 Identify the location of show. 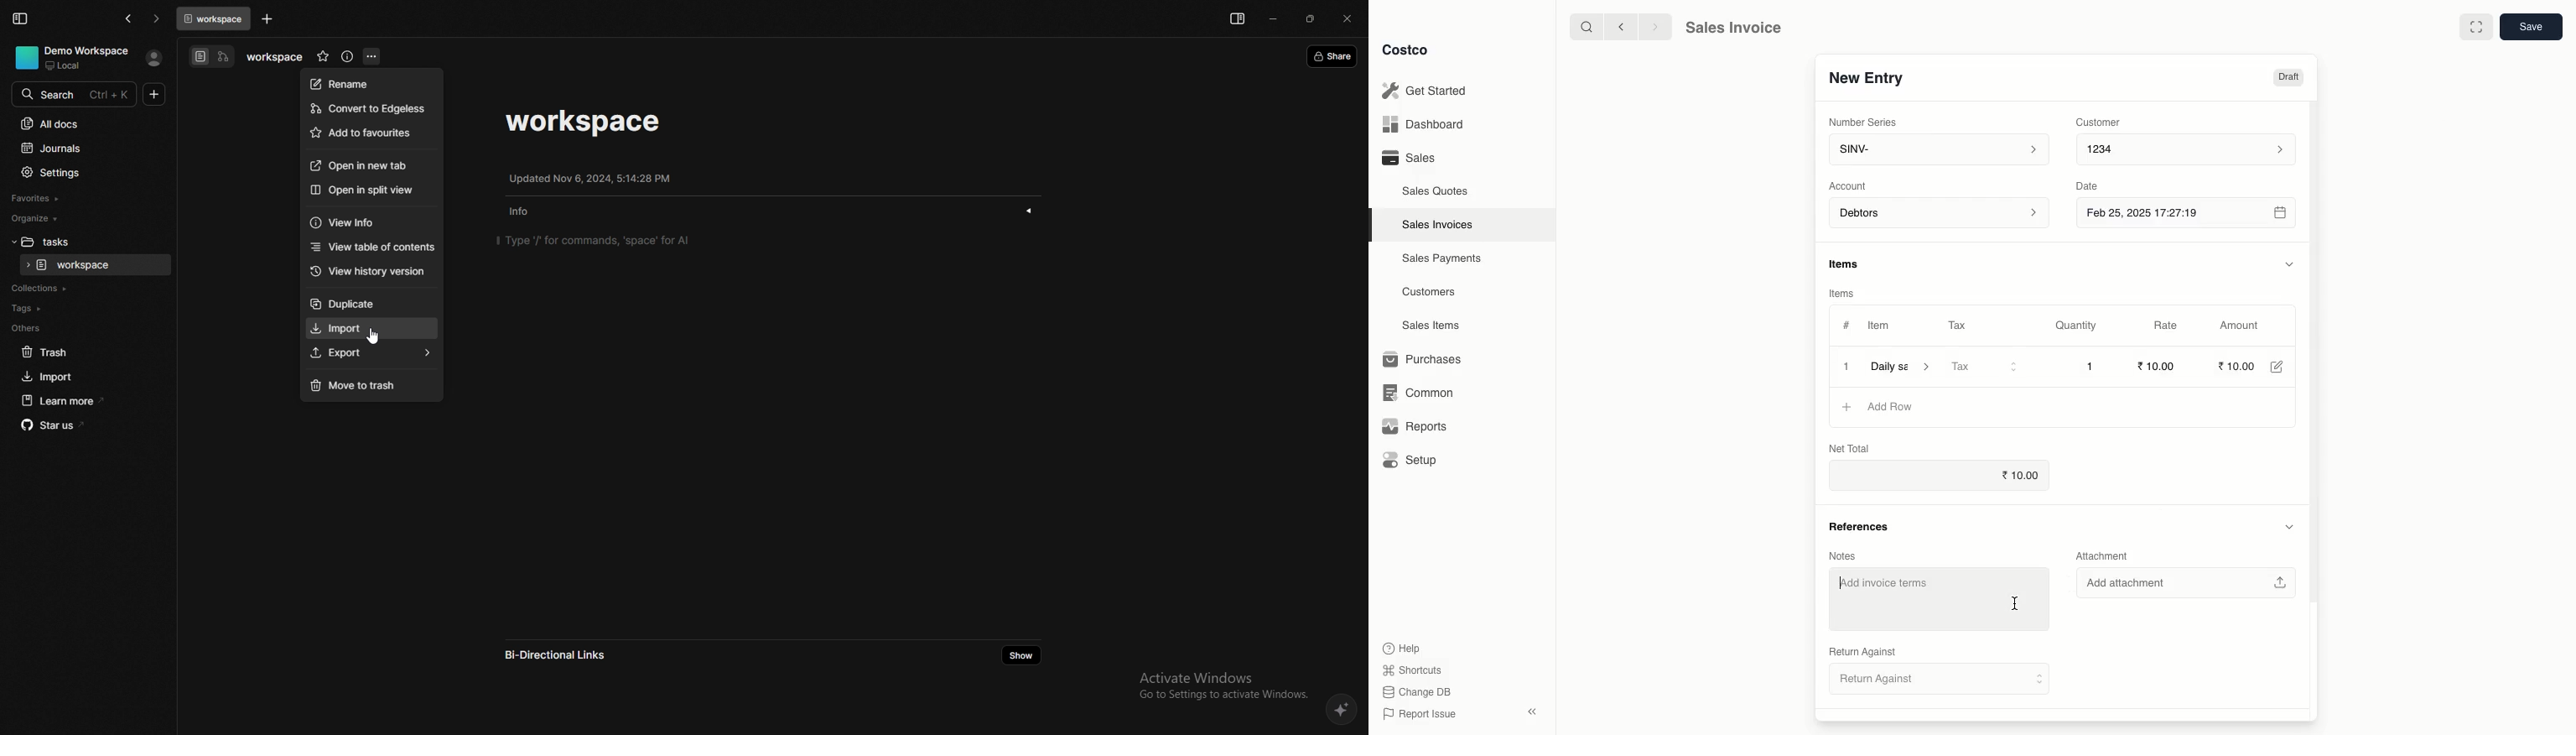
(1030, 211).